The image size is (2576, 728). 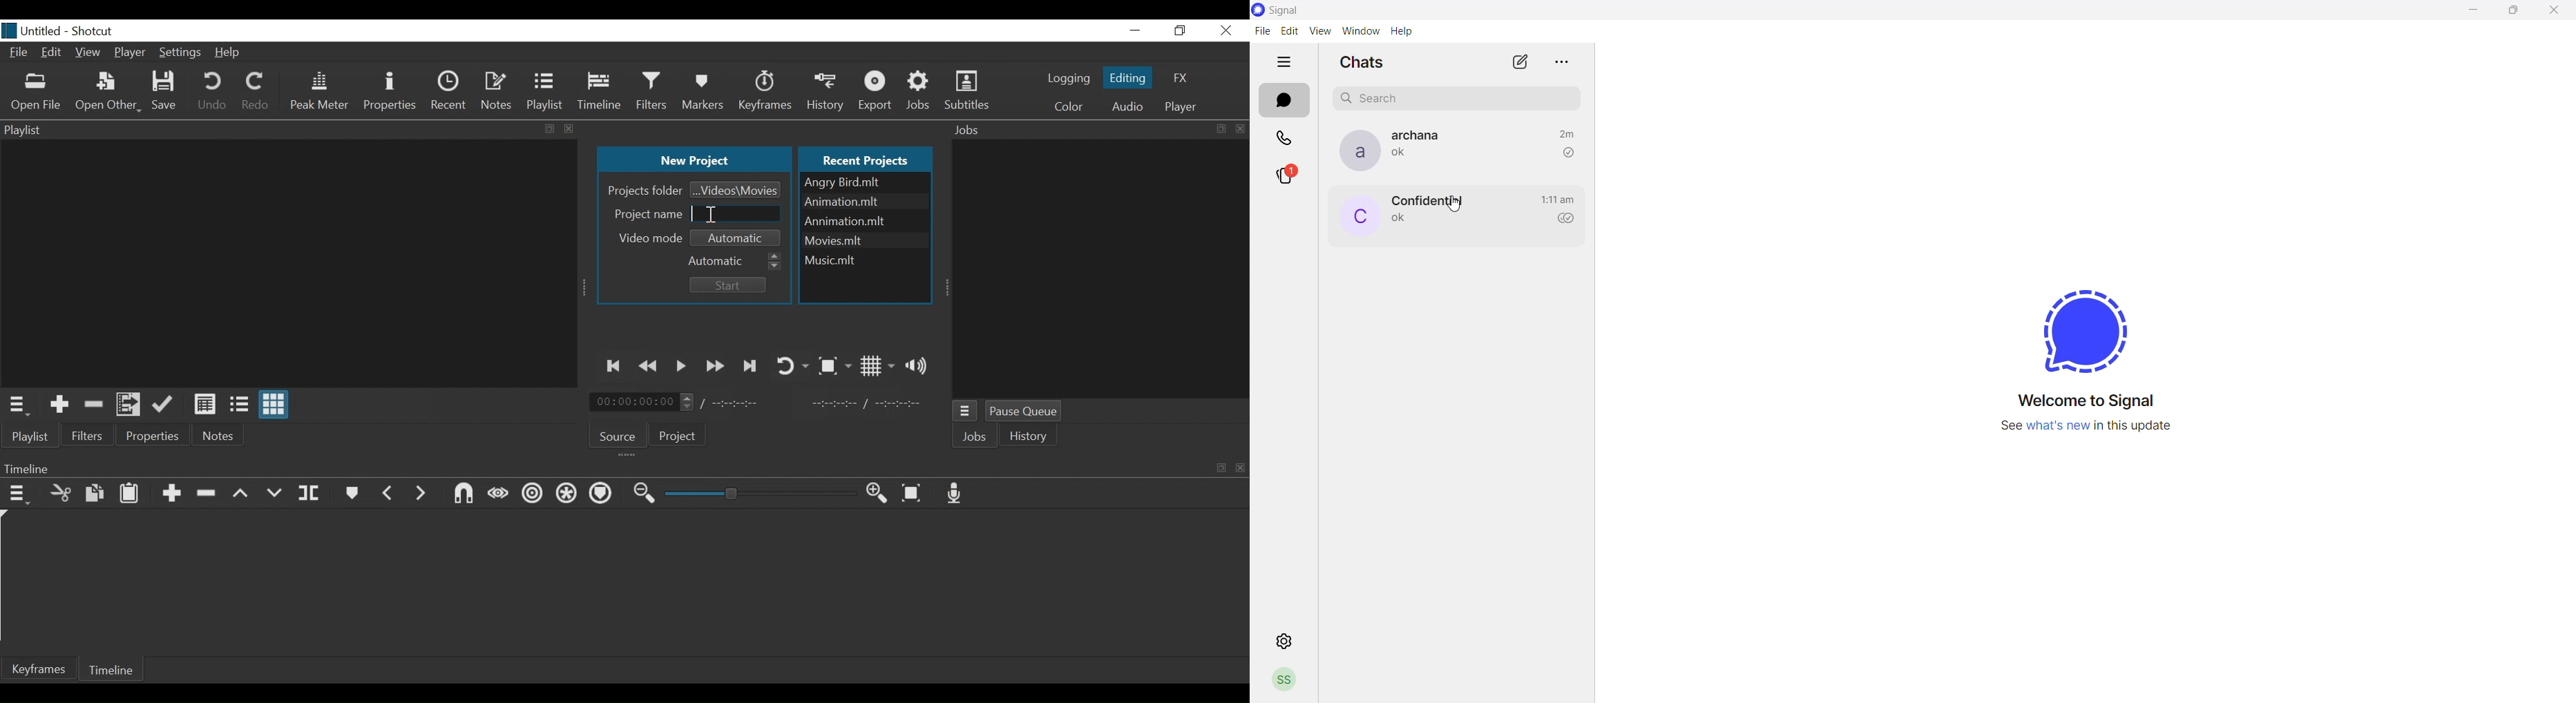 What do you see at coordinates (1568, 153) in the screenshot?
I see `read recipient` at bounding box center [1568, 153].